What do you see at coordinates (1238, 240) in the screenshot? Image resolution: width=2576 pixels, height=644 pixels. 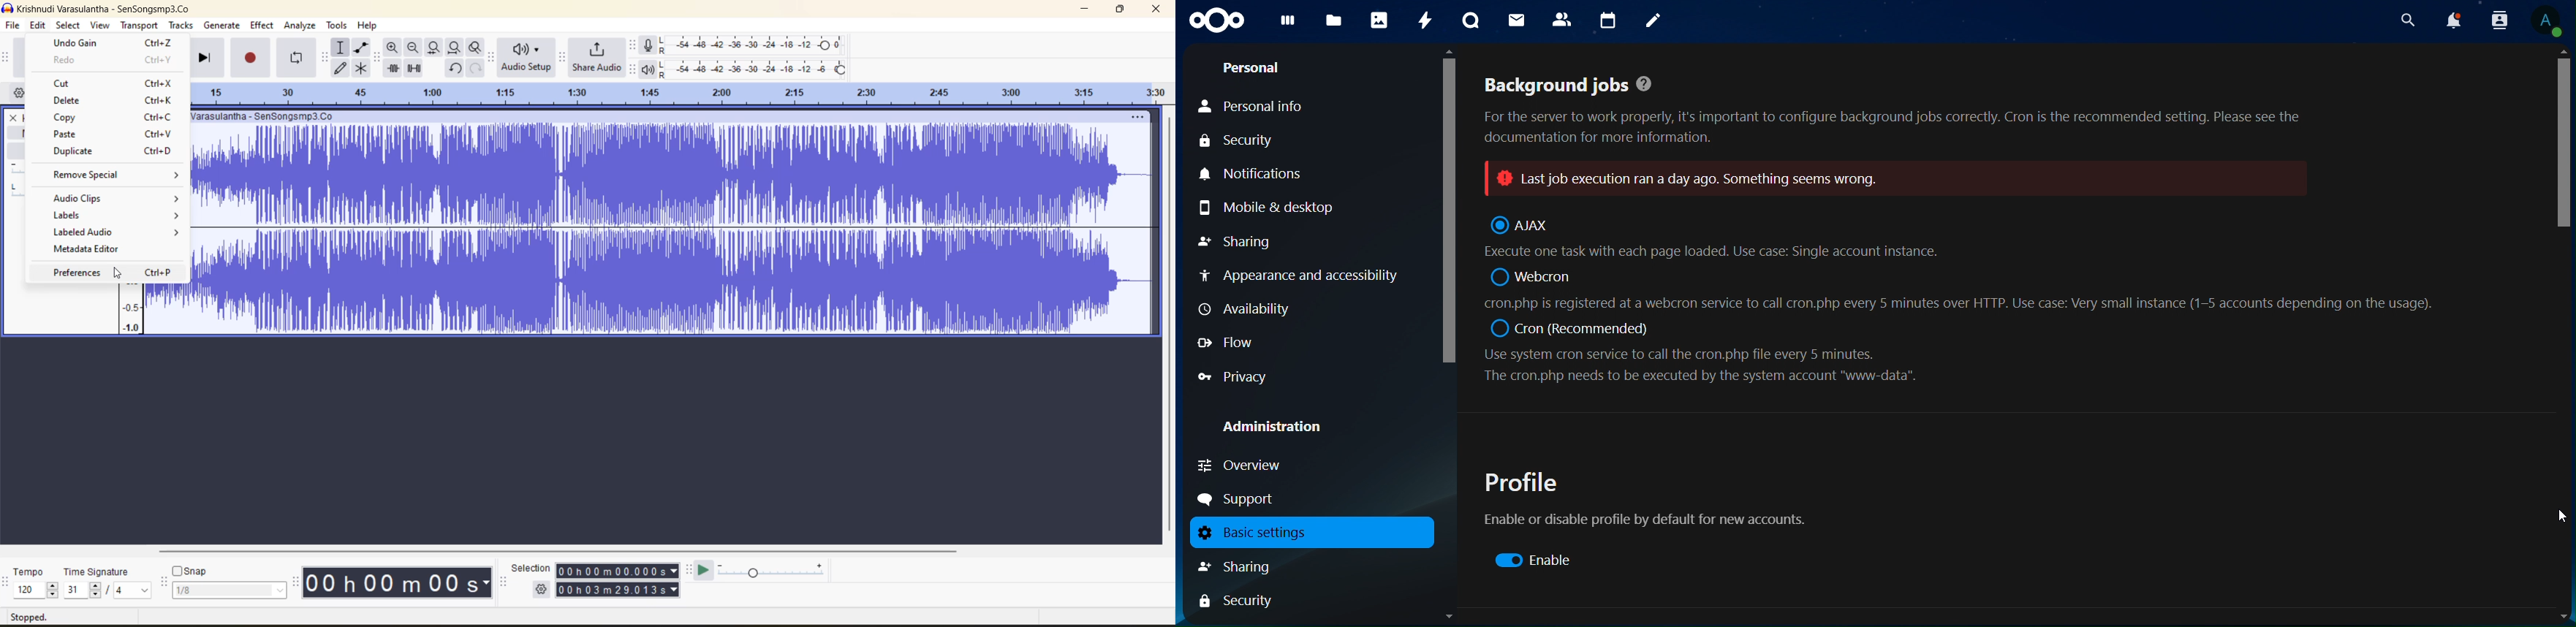 I see `sharing` at bounding box center [1238, 240].